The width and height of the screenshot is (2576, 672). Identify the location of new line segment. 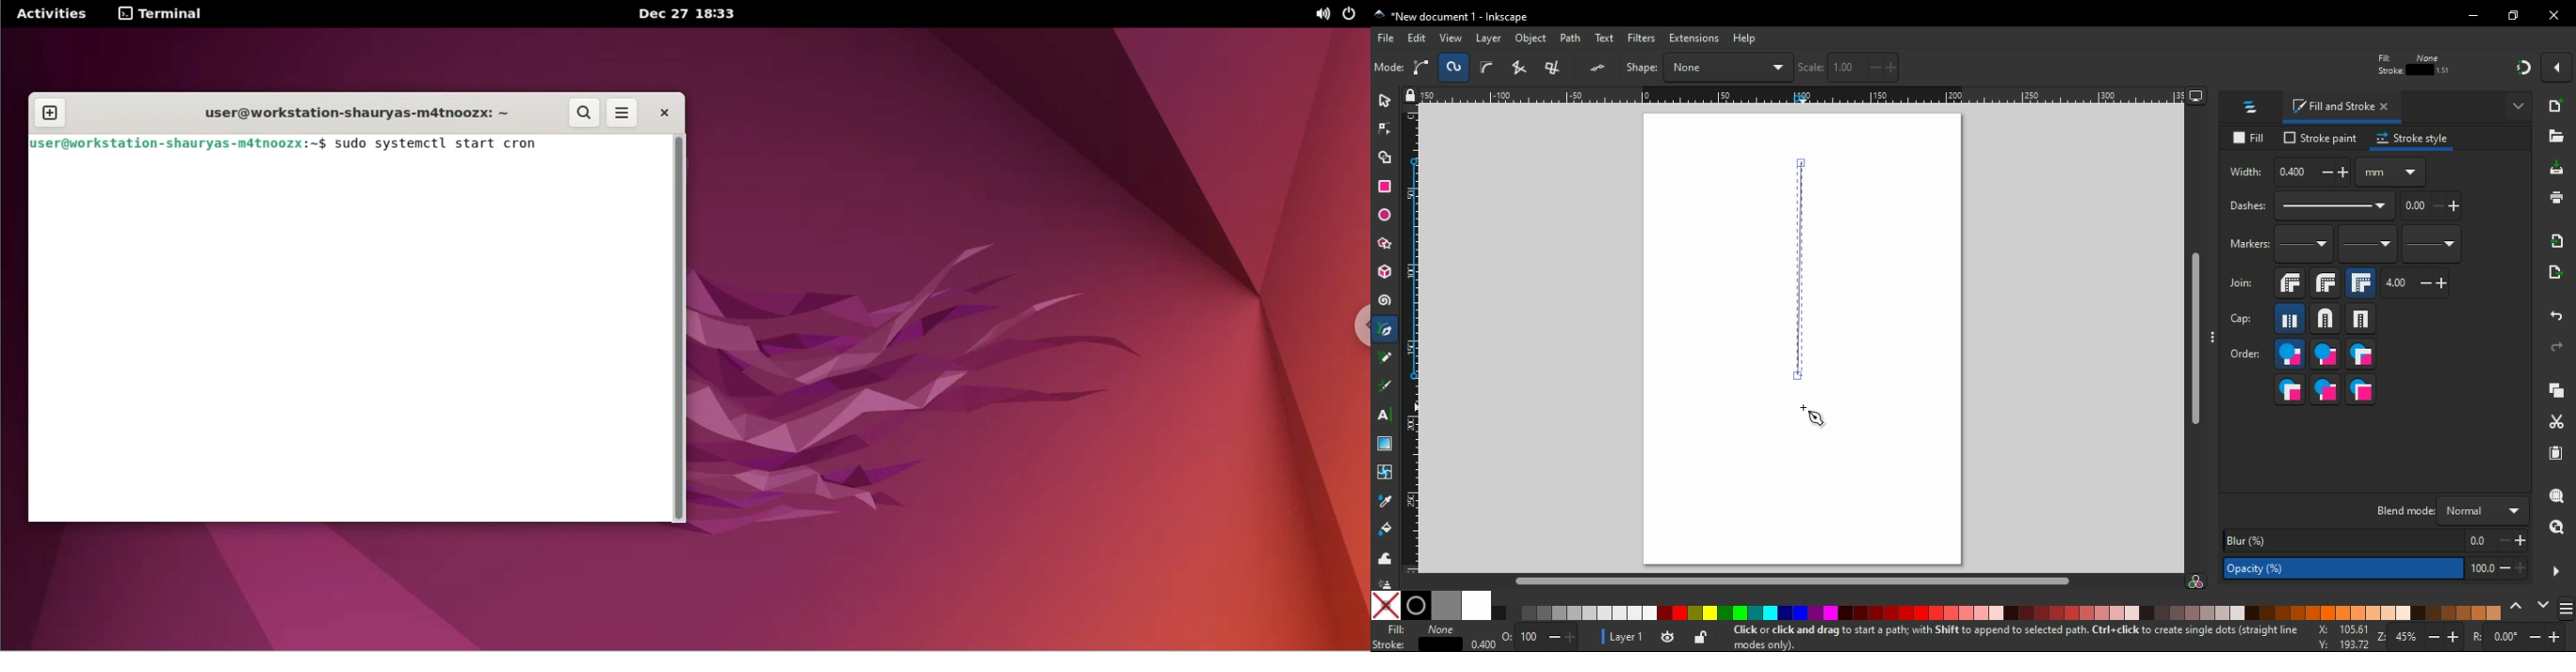
(1798, 270).